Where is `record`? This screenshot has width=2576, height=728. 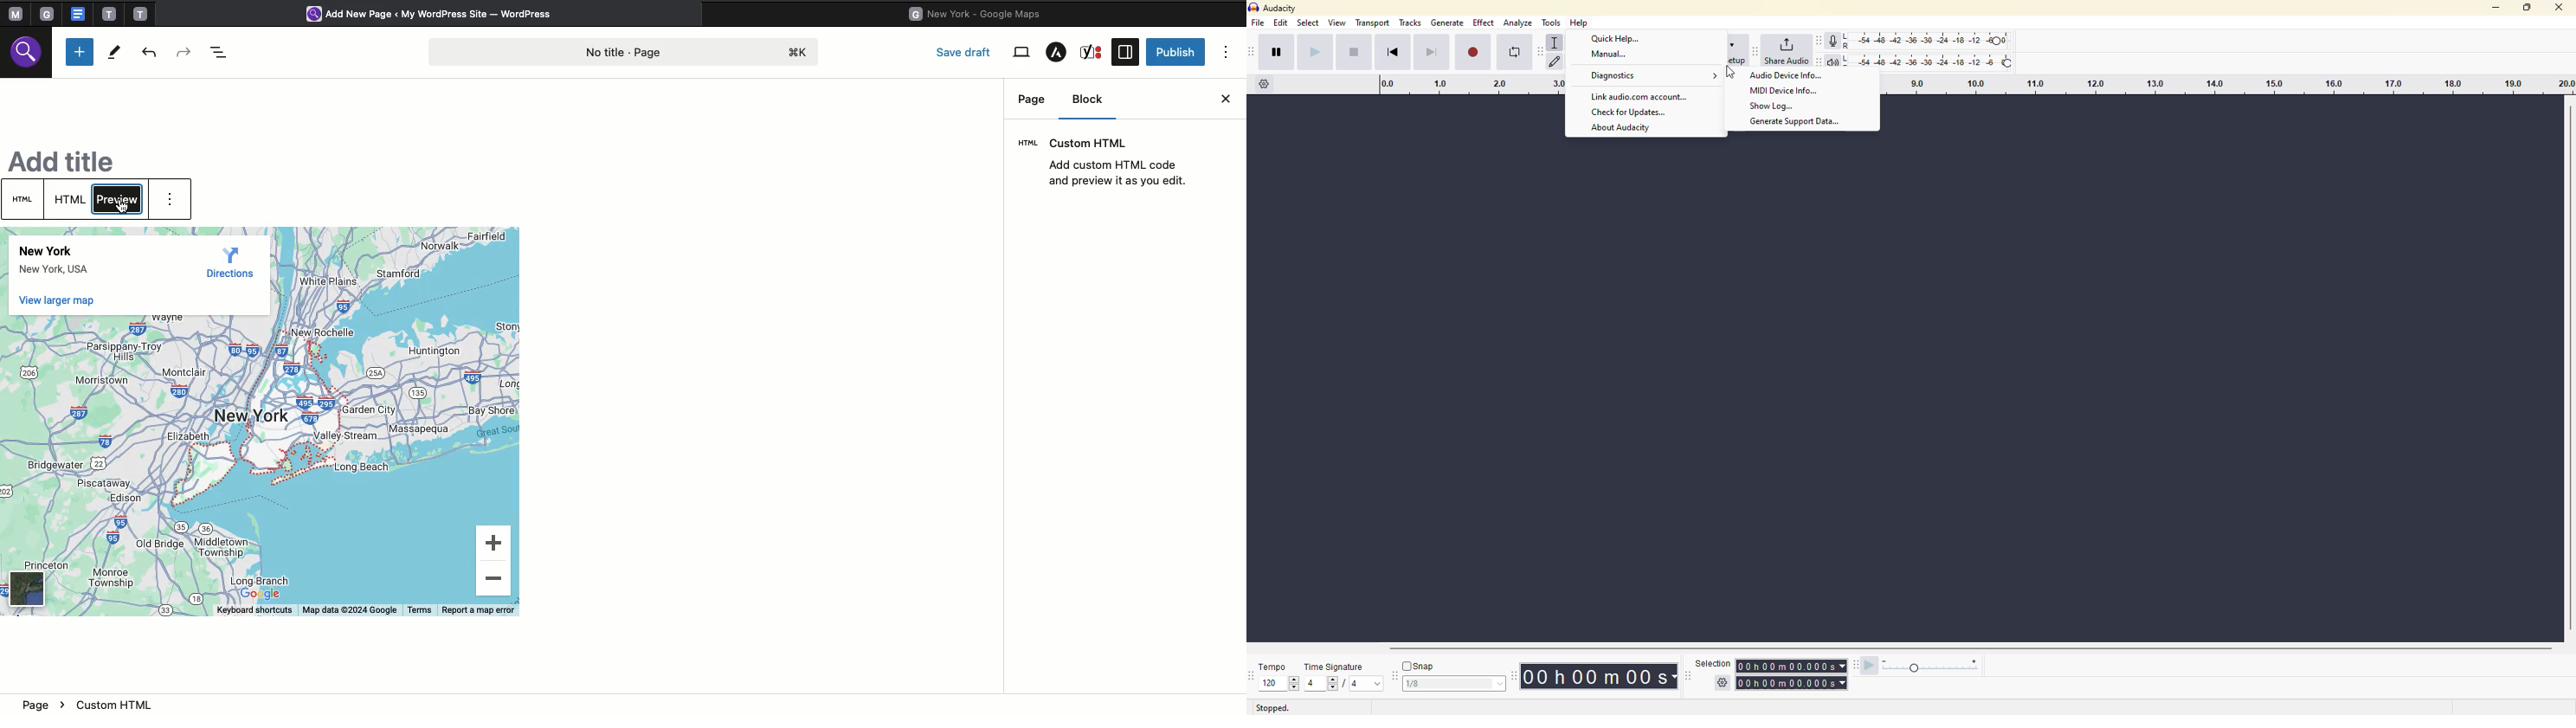 record is located at coordinates (1475, 51).